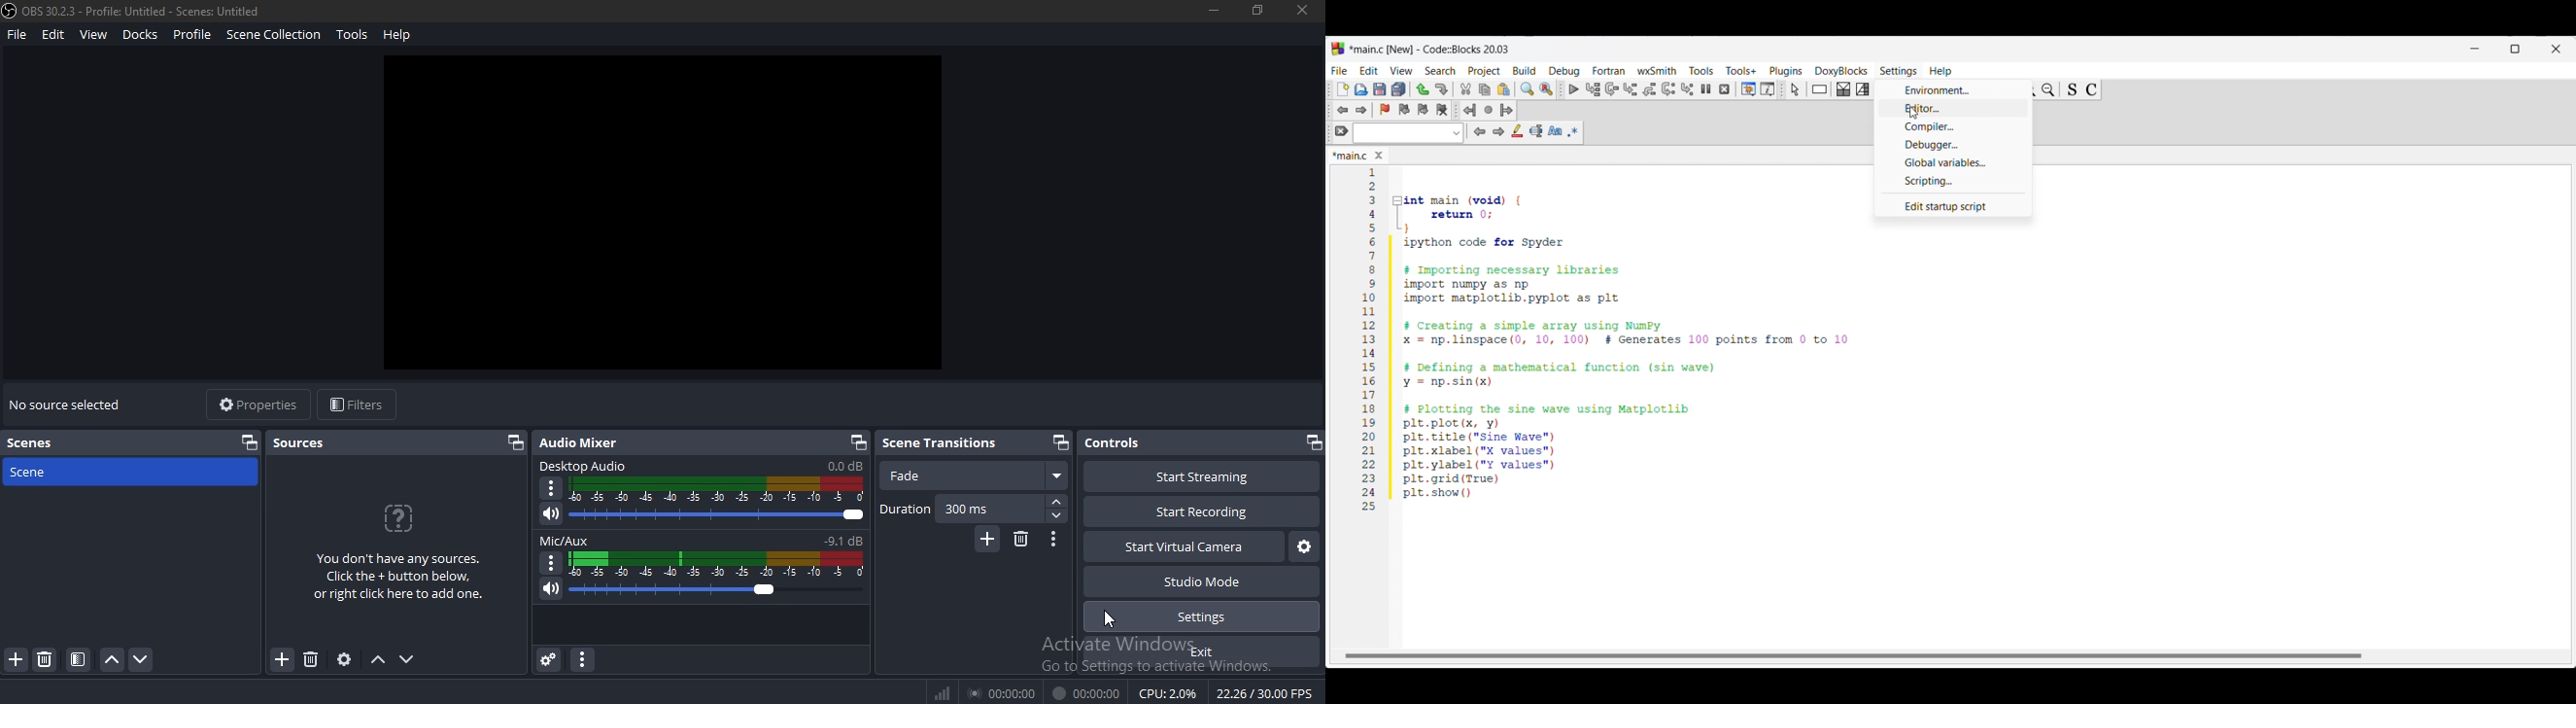 The image size is (2576, 728). What do you see at coordinates (46, 662) in the screenshot?
I see `delete scene` at bounding box center [46, 662].